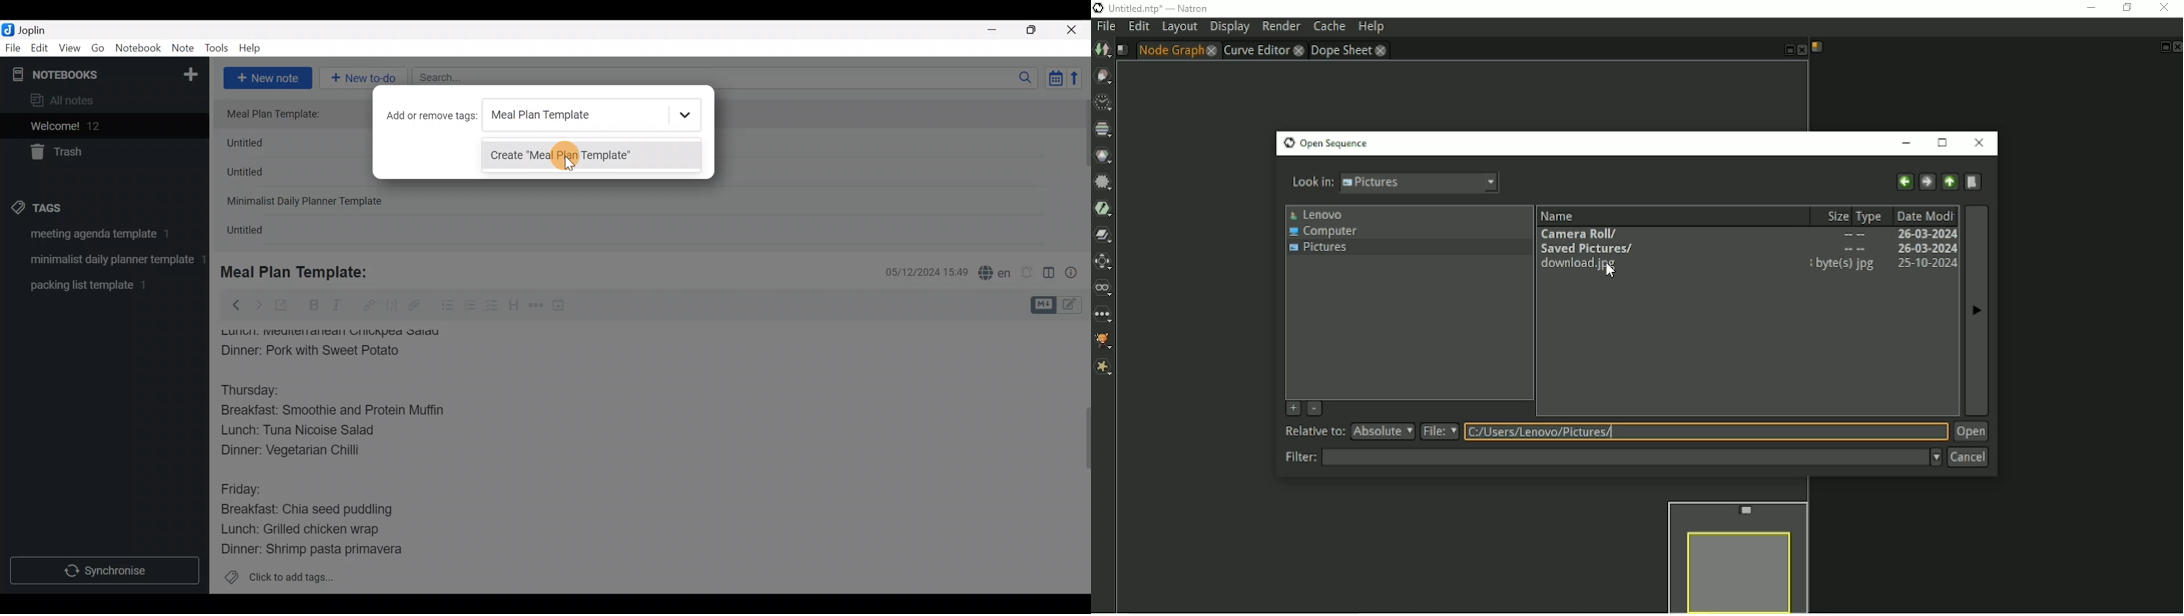  What do you see at coordinates (280, 114) in the screenshot?
I see `Meal Plan Template:` at bounding box center [280, 114].